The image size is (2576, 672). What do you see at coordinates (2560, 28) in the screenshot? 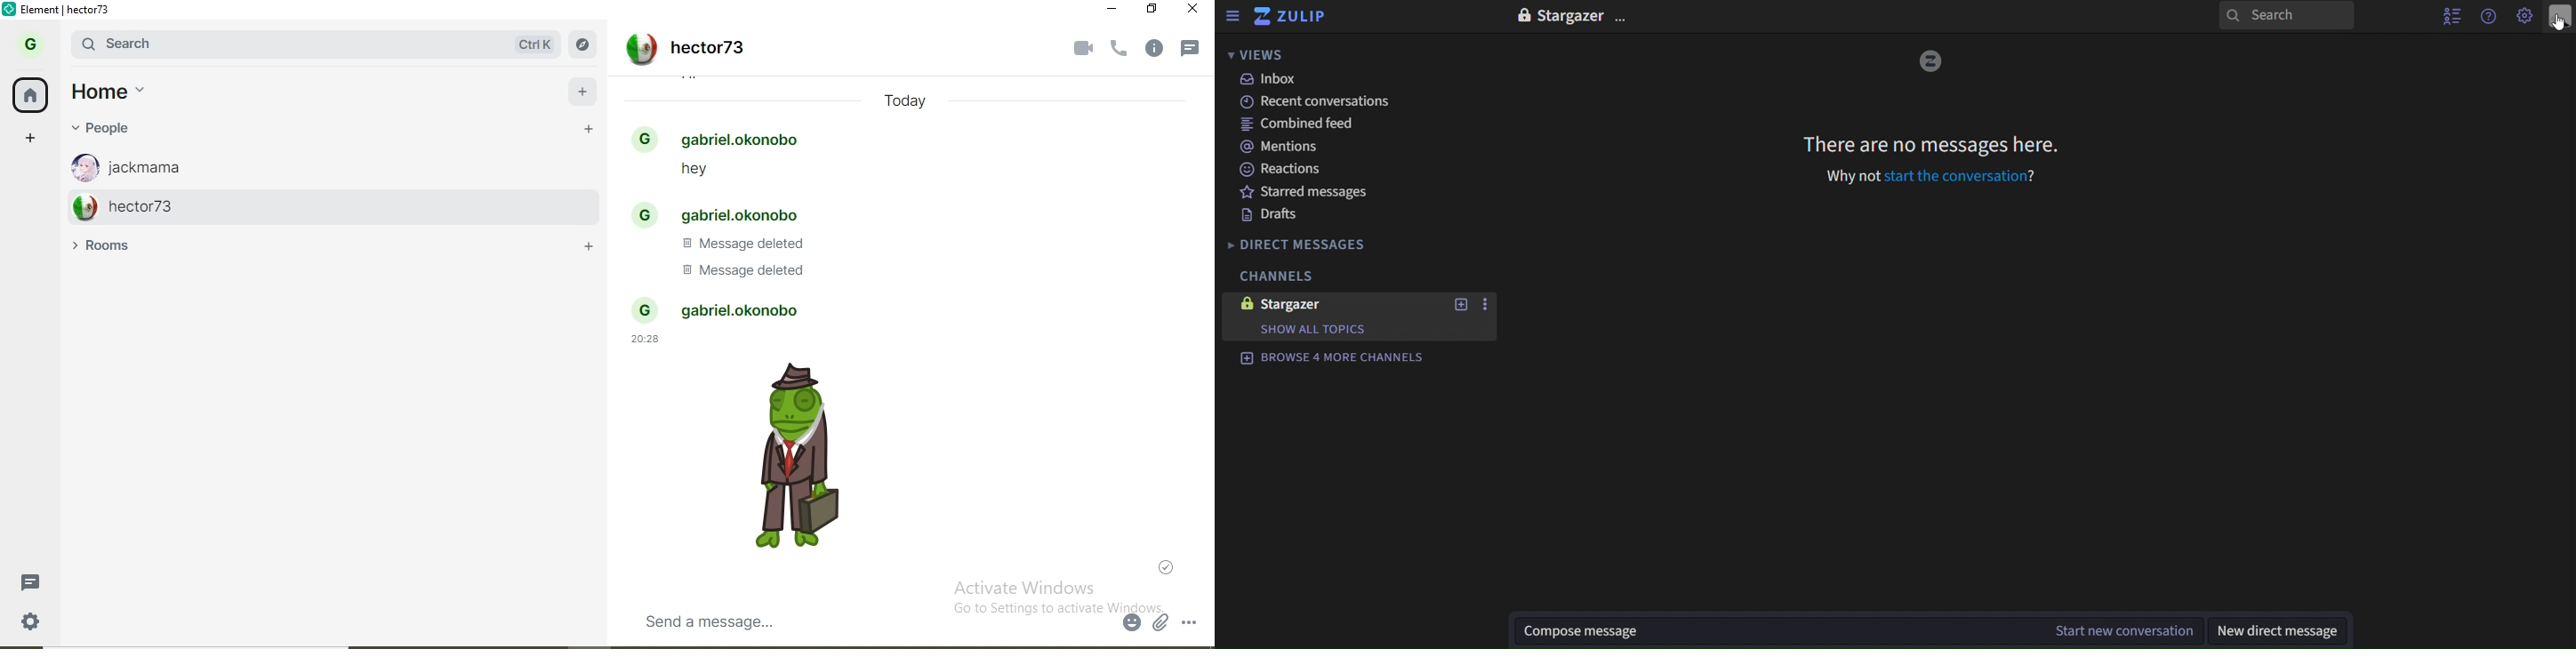
I see `cursor` at bounding box center [2560, 28].